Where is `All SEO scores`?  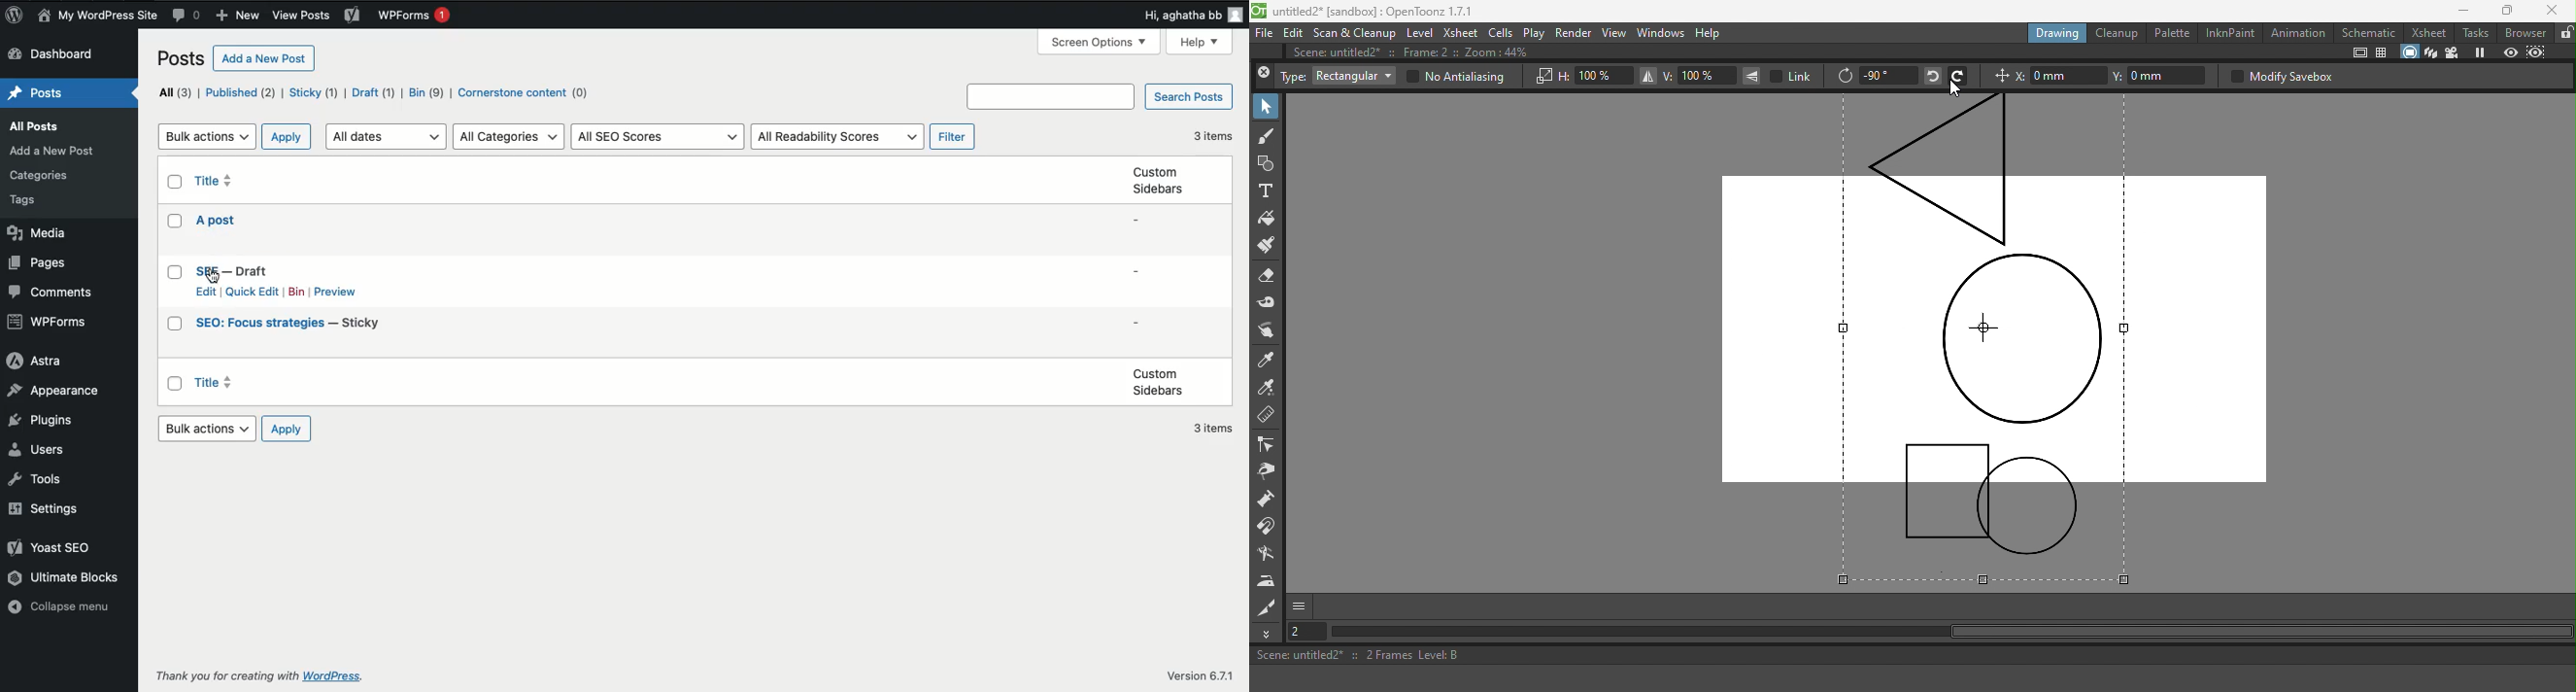 All SEO scores is located at coordinates (659, 136).